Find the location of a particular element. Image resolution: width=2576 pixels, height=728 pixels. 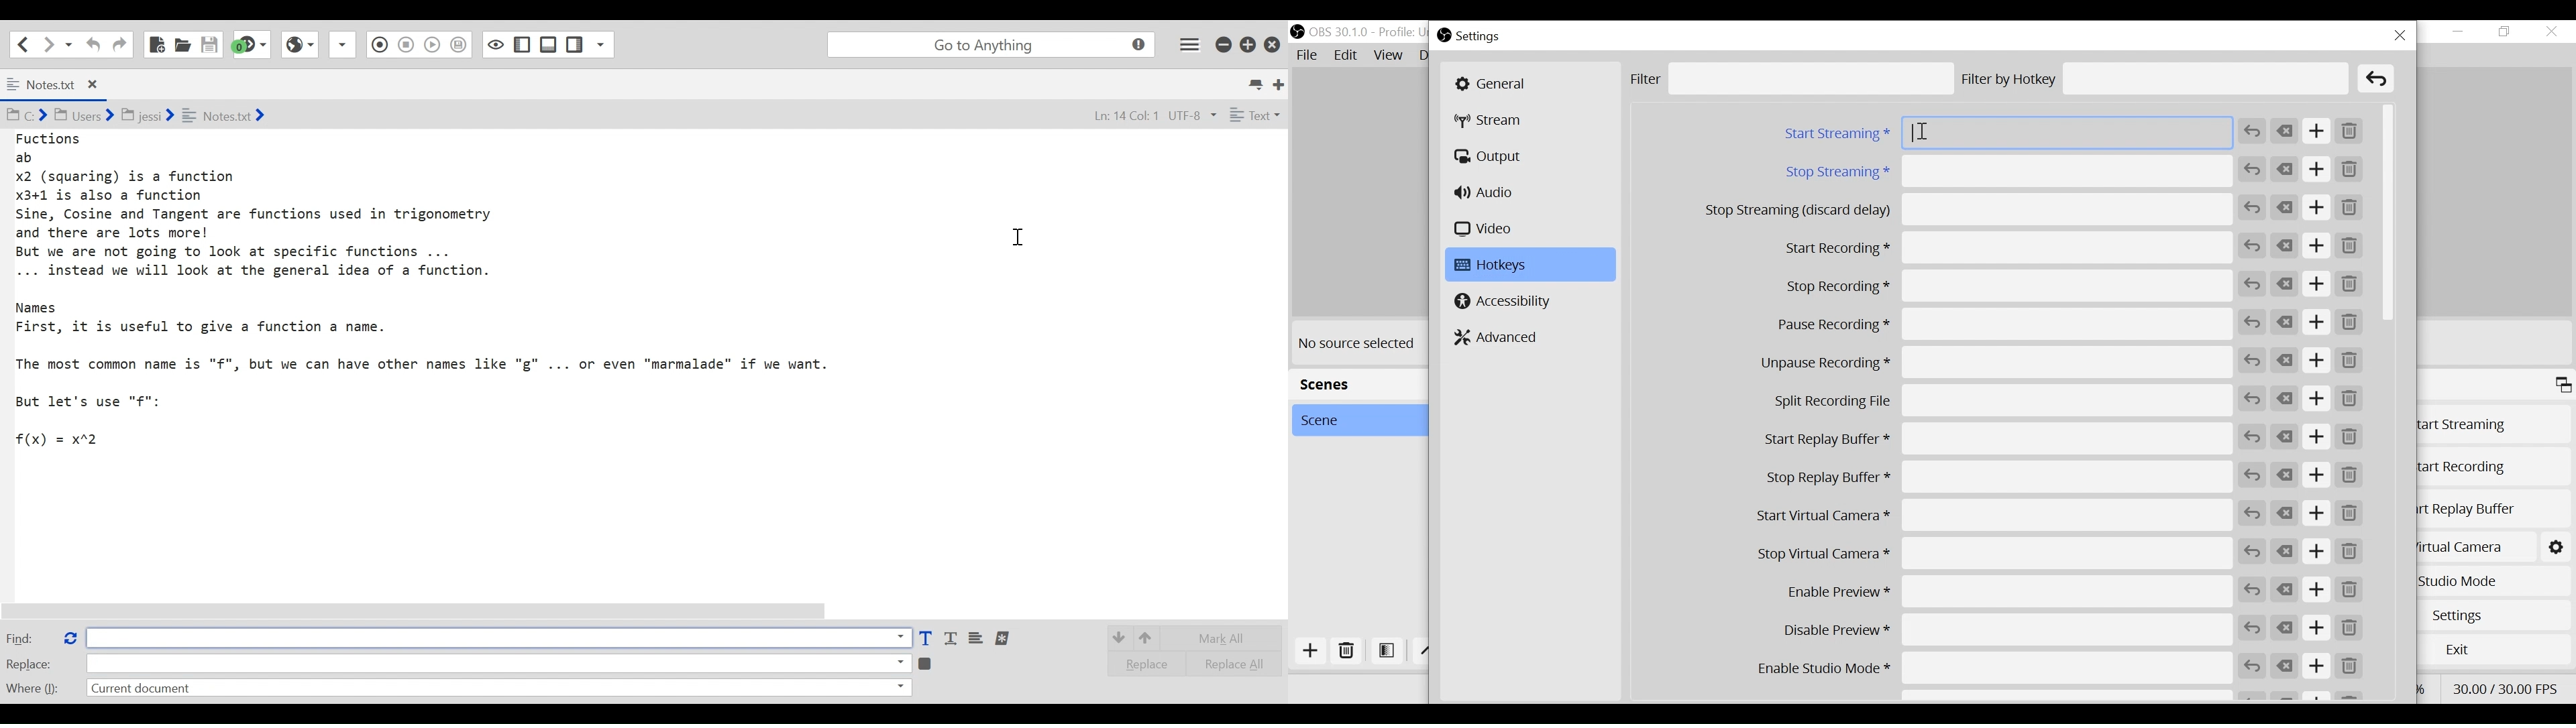

Clear is located at coordinates (2377, 79).